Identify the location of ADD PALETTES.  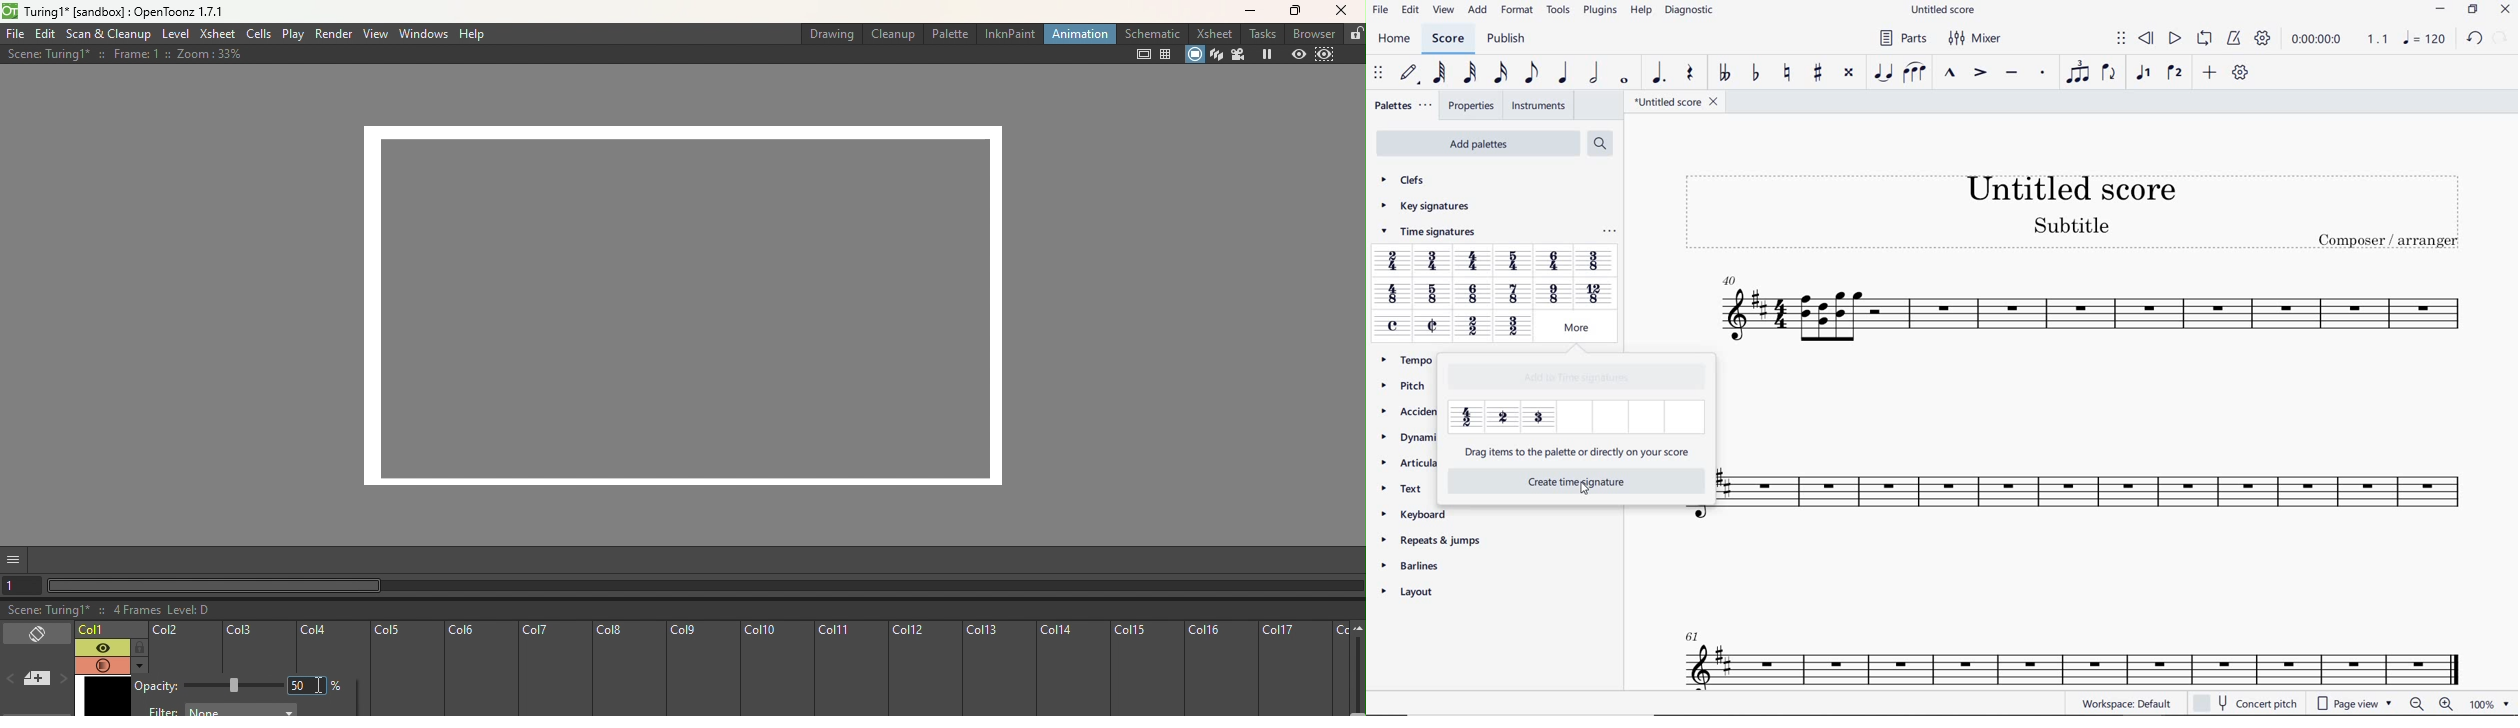
(1477, 144).